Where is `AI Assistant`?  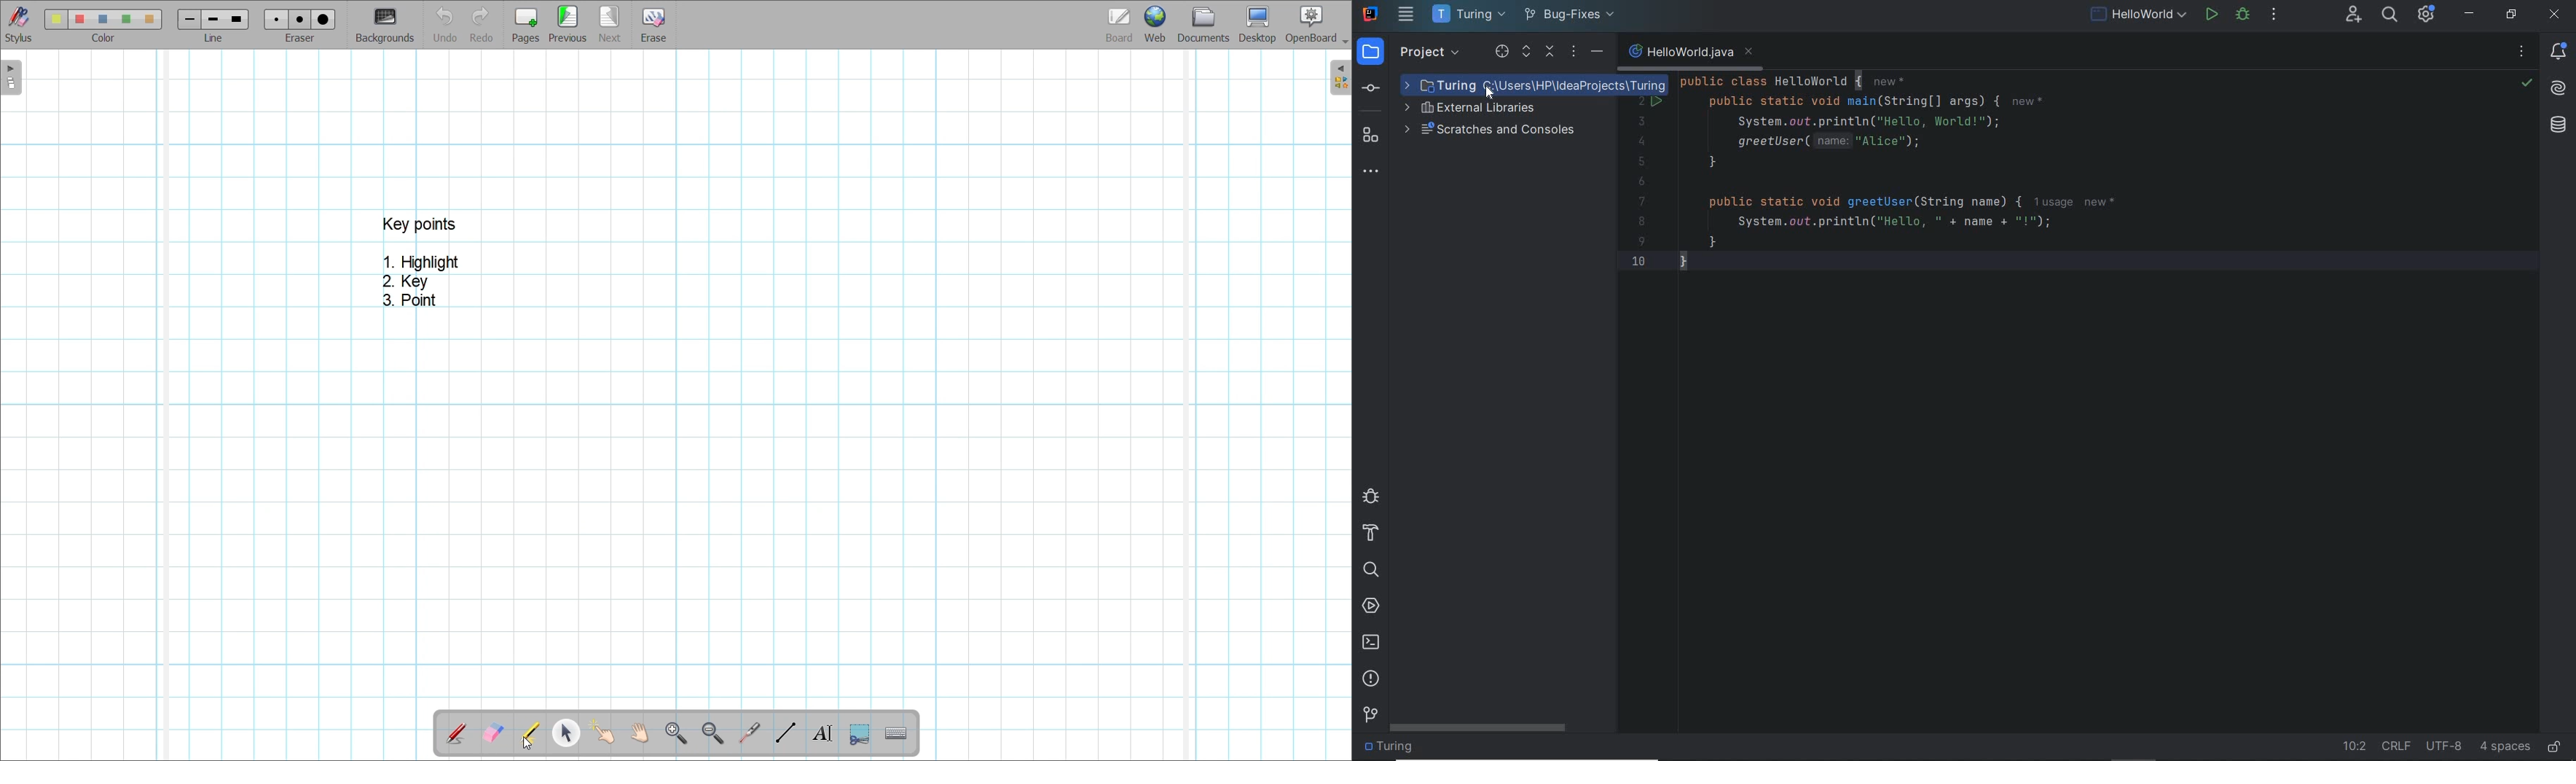 AI Assistant is located at coordinates (2559, 87).